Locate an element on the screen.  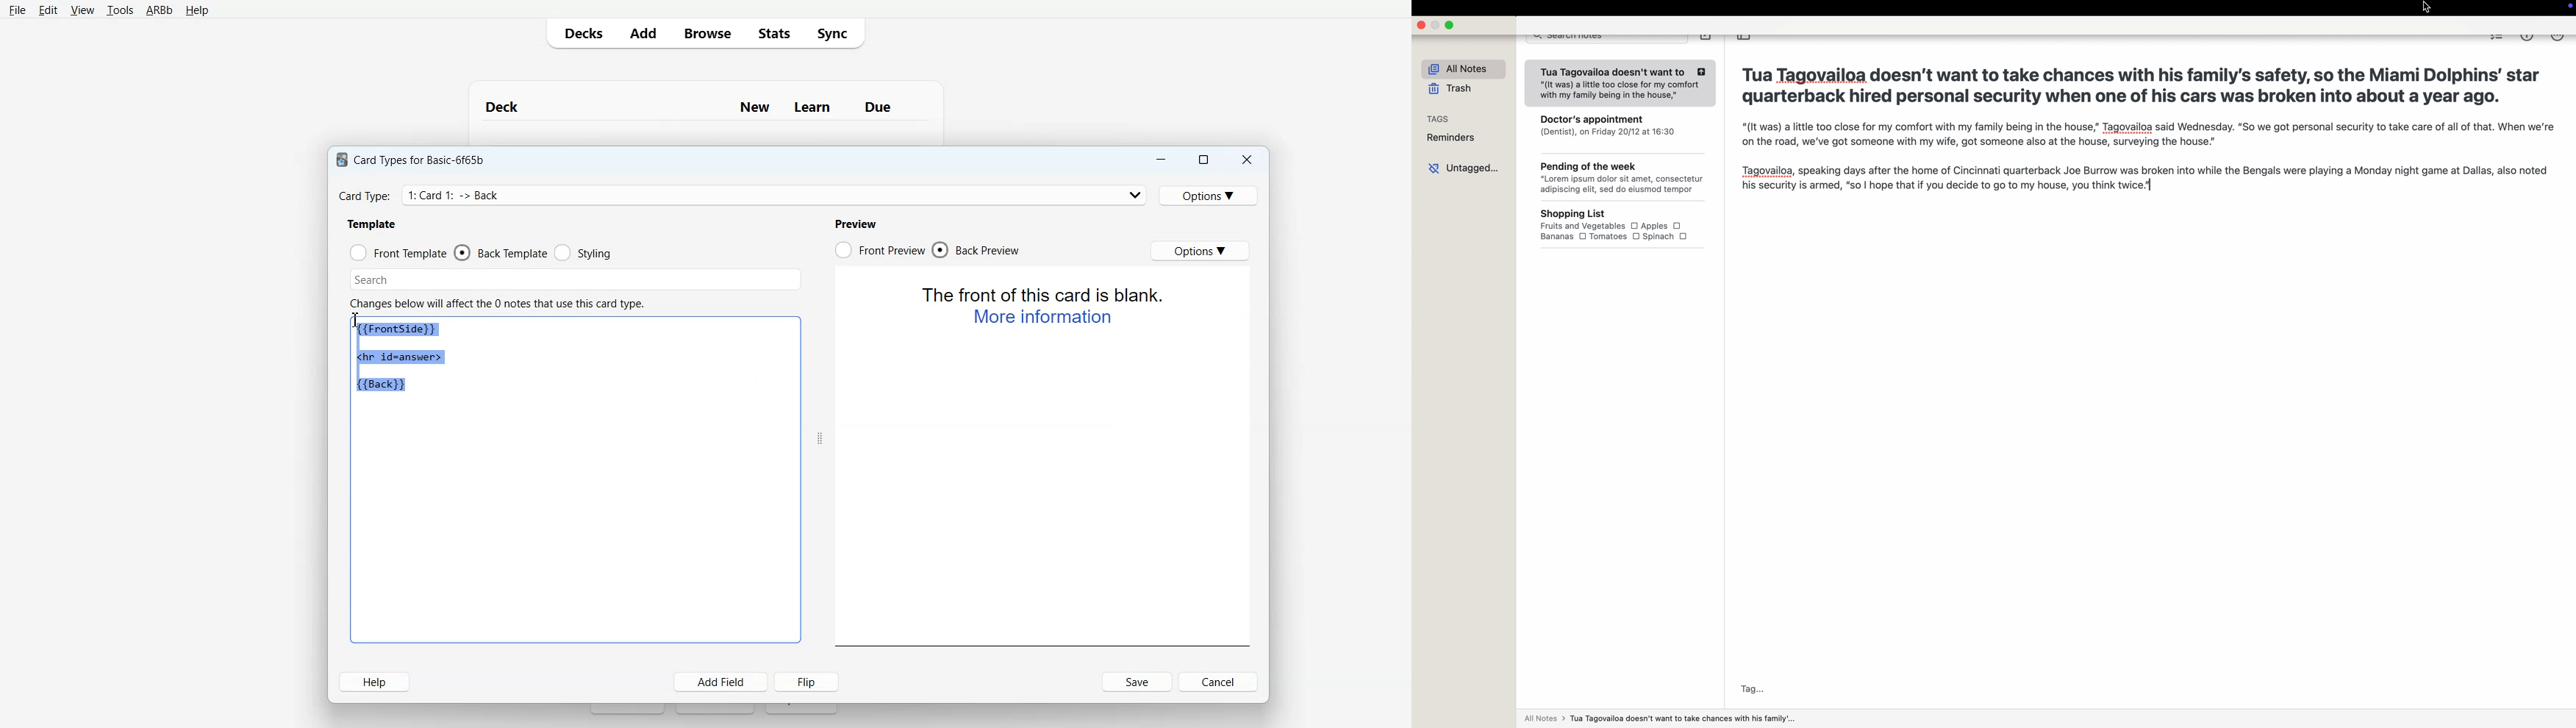
Text 1 is located at coordinates (410, 357).